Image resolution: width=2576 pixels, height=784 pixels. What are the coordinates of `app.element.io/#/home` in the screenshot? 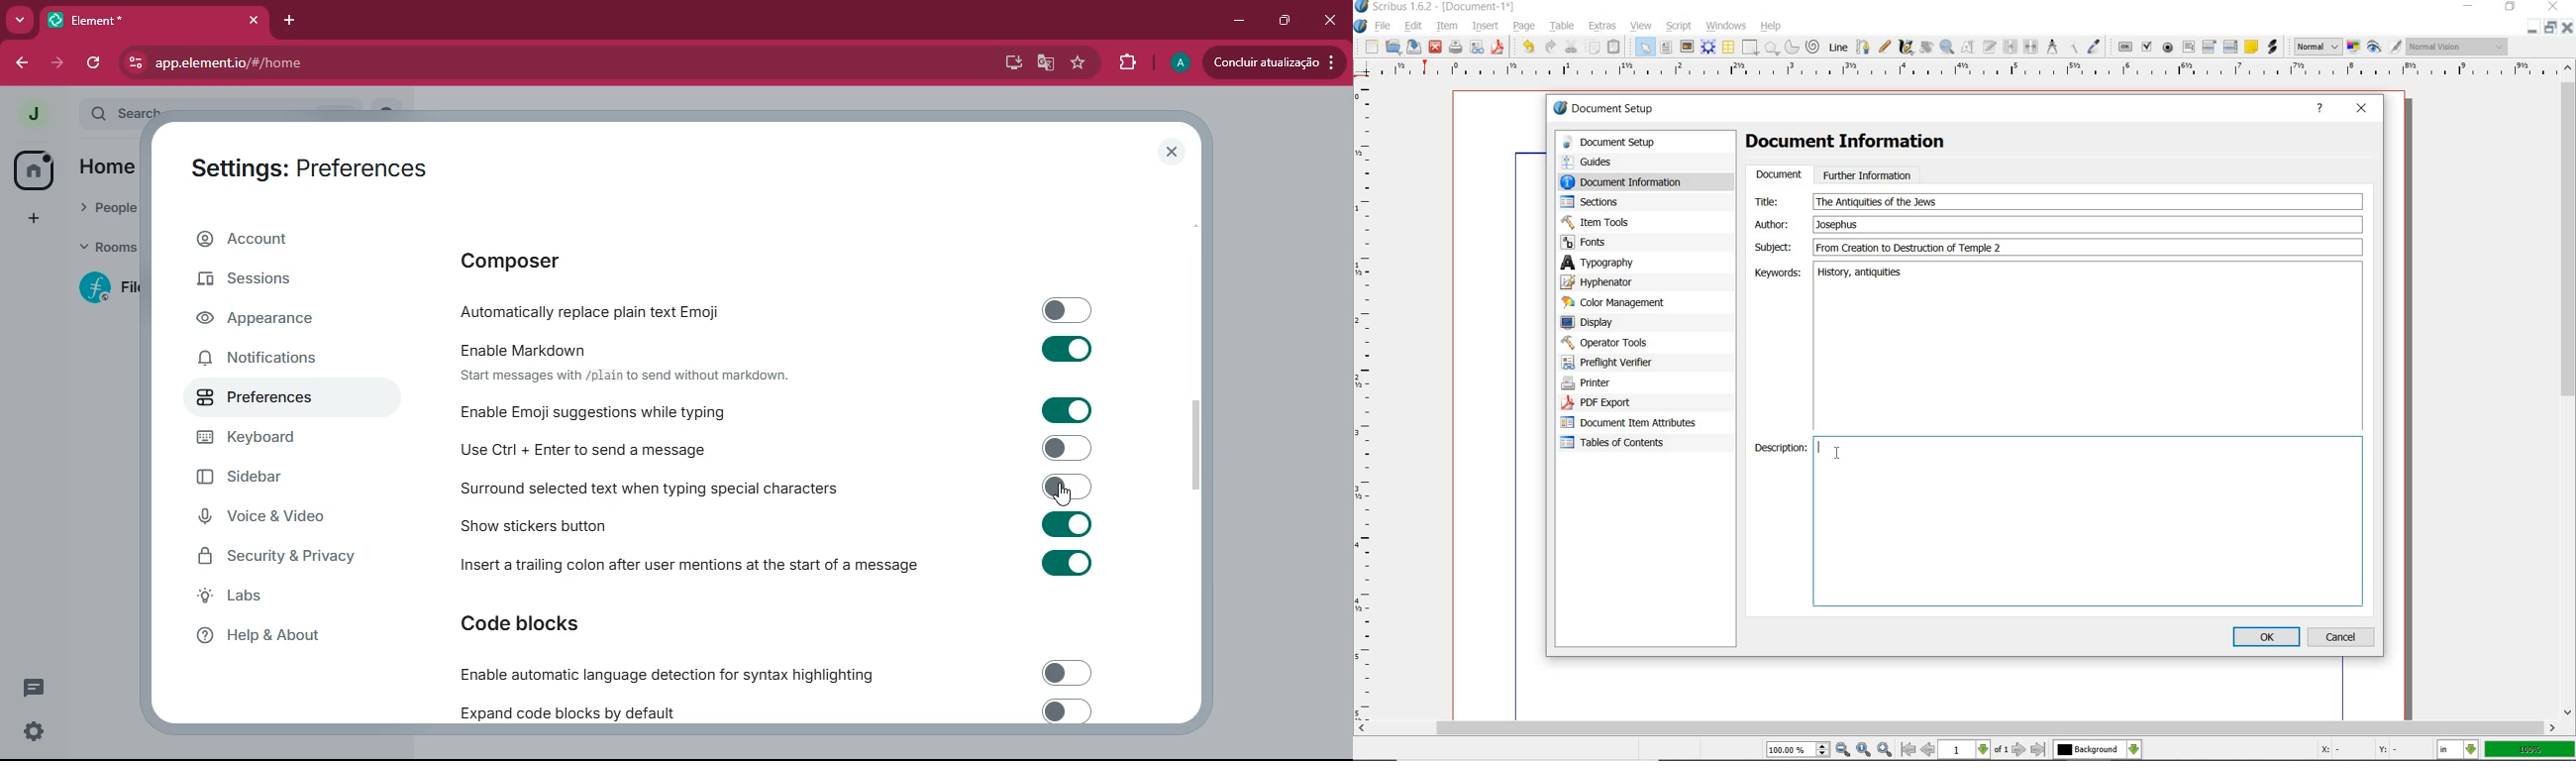 It's located at (346, 63).